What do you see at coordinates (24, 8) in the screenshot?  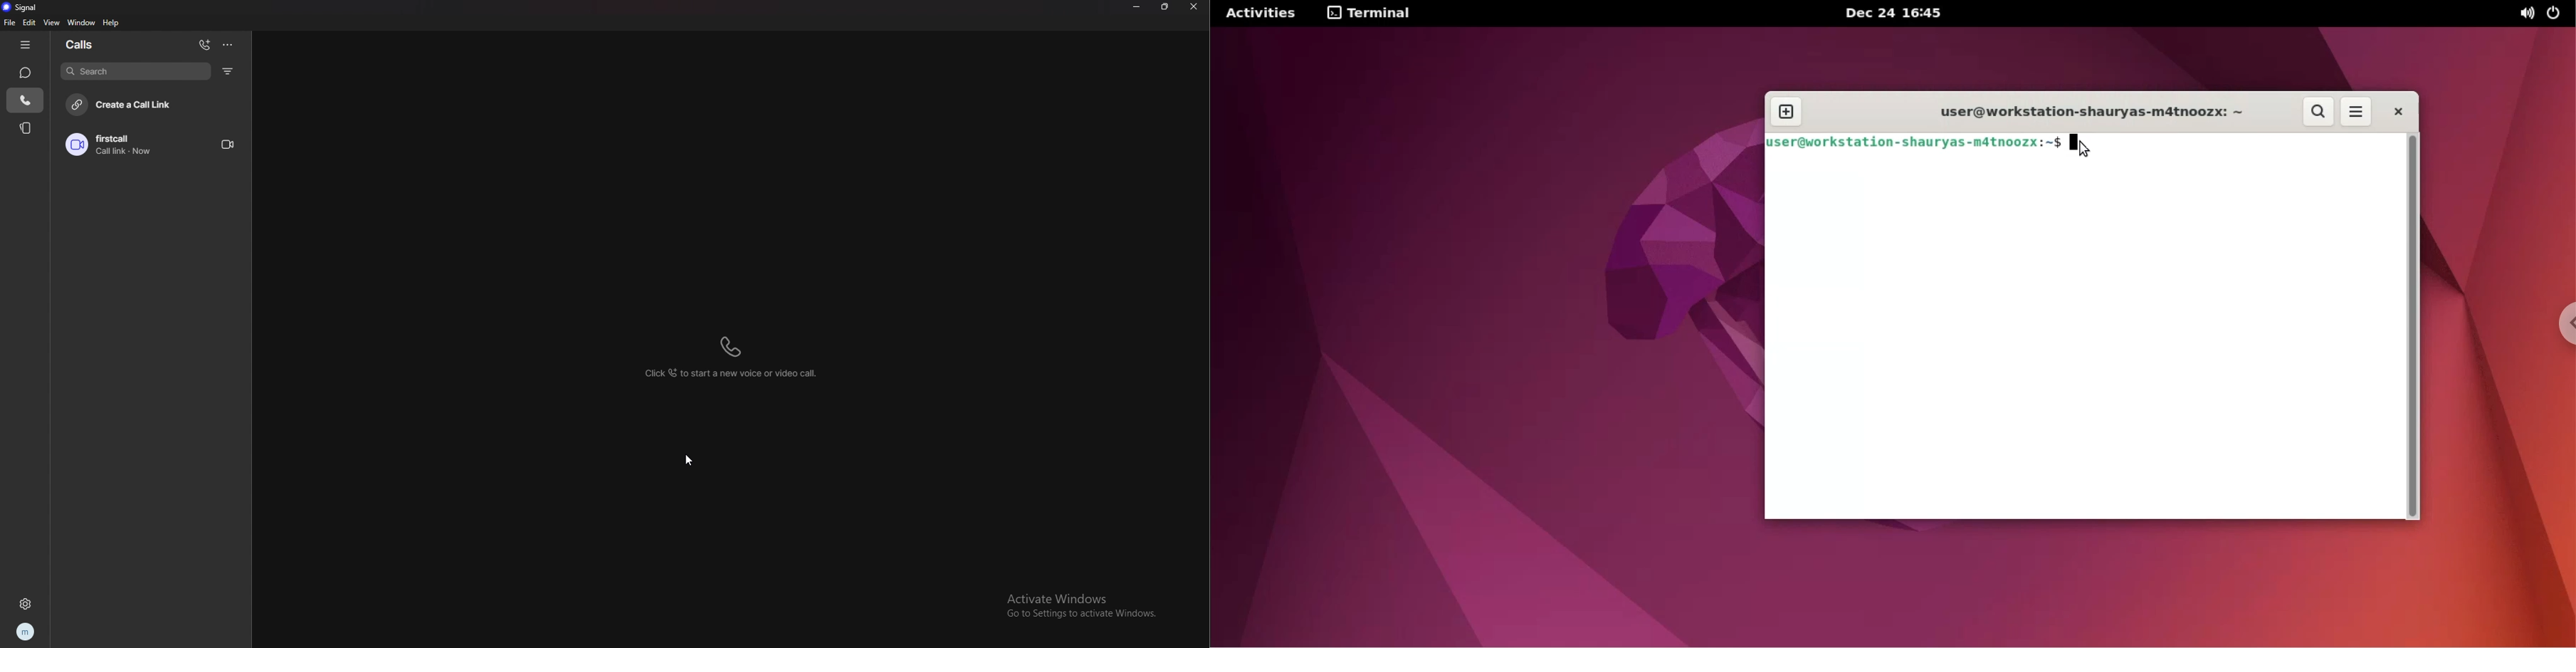 I see `signal` at bounding box center [24, 8].